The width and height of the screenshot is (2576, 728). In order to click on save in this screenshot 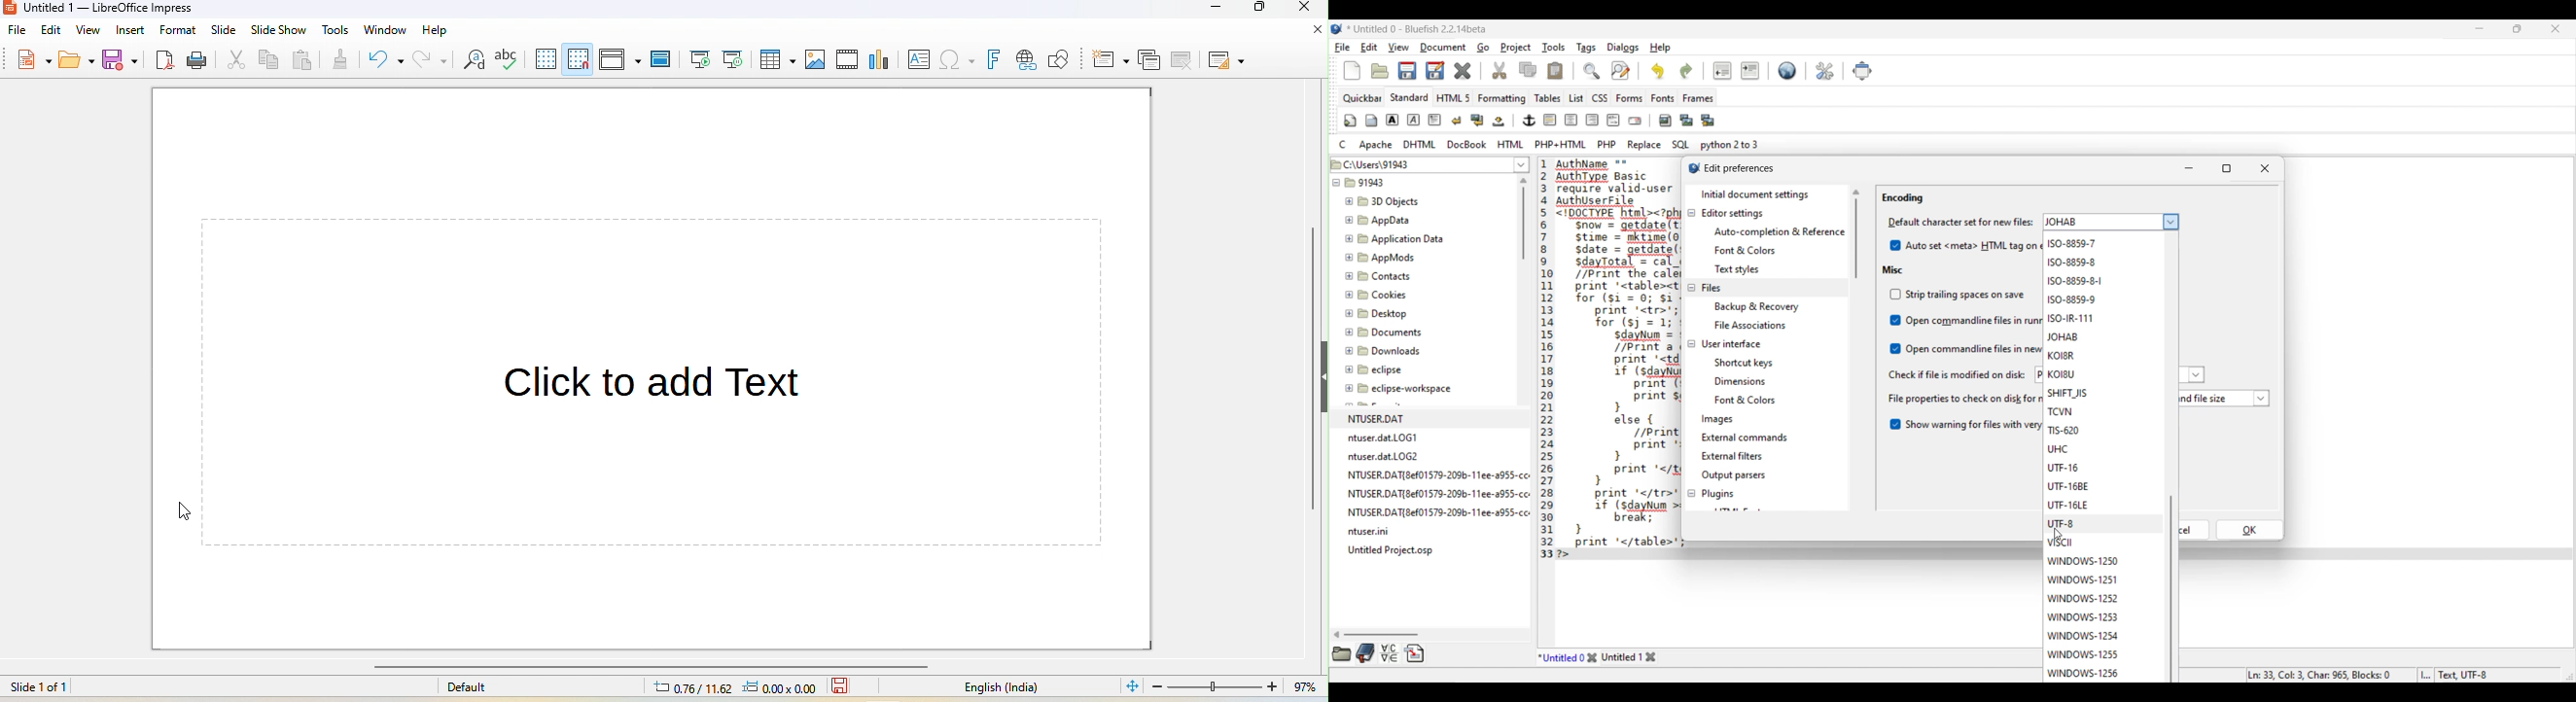, I will do `click(842, 686)`.